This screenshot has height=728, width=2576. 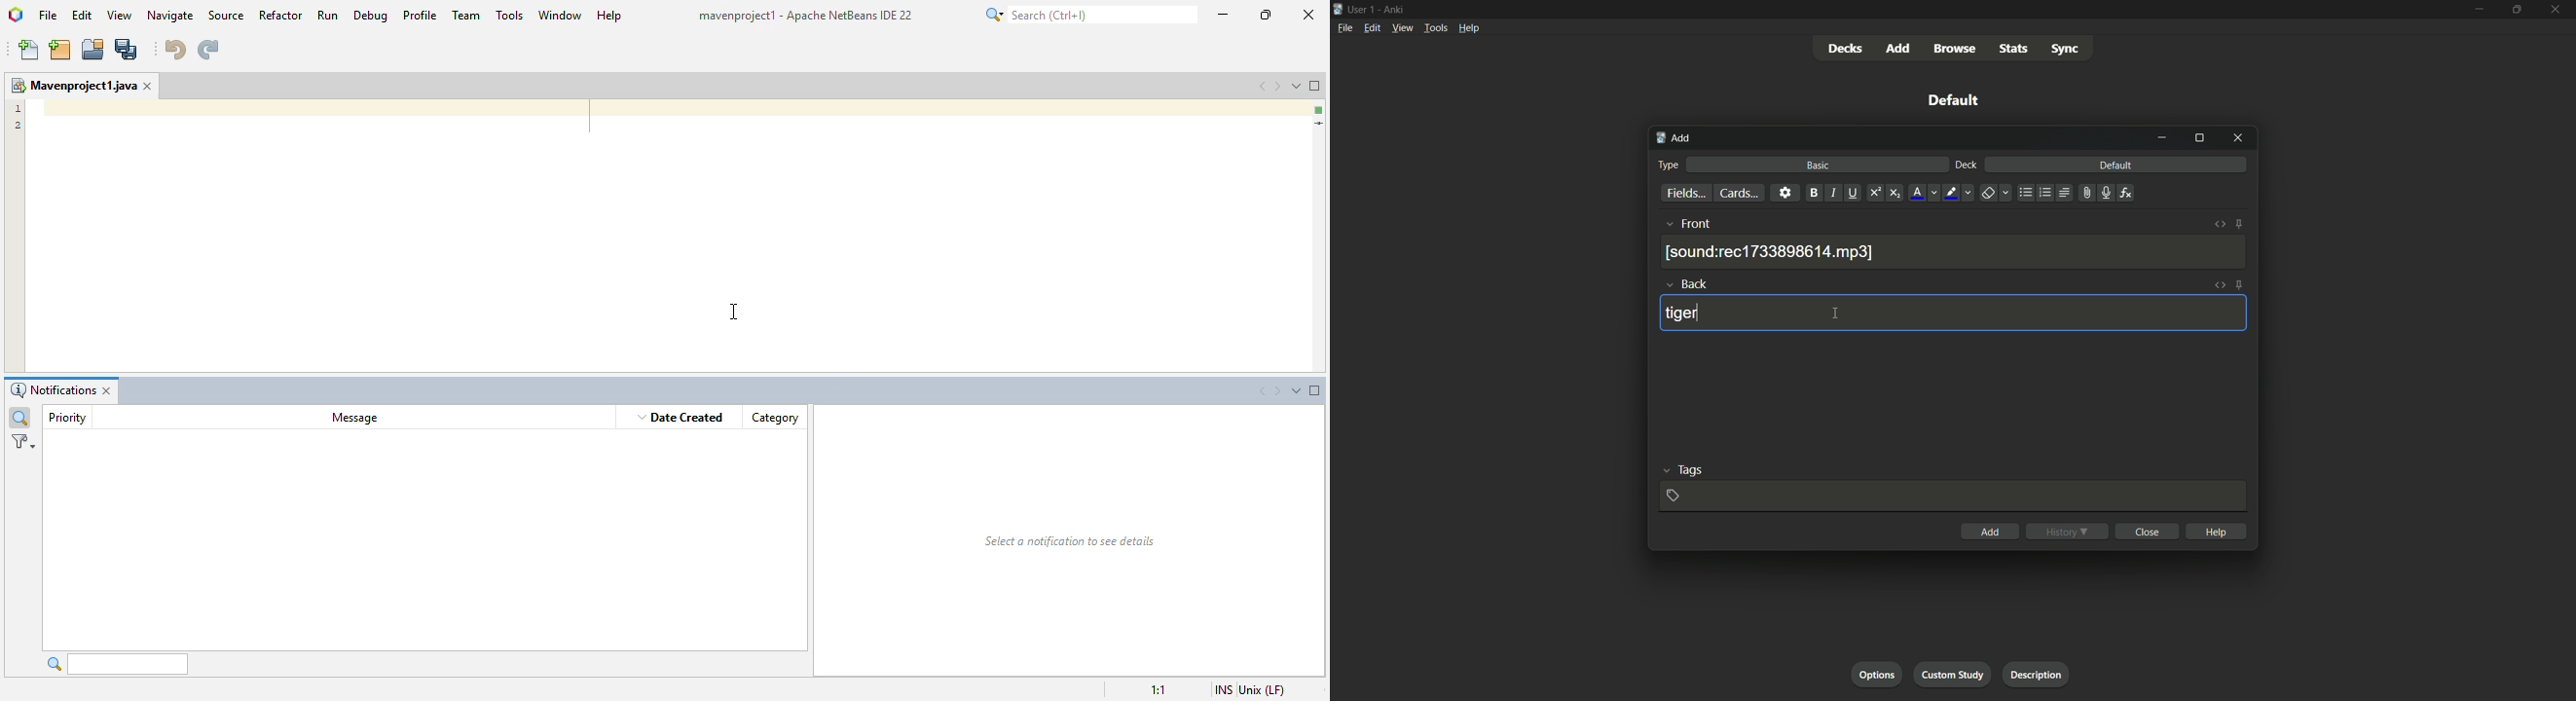 I want to click on description, so click(x=2037, y=675).